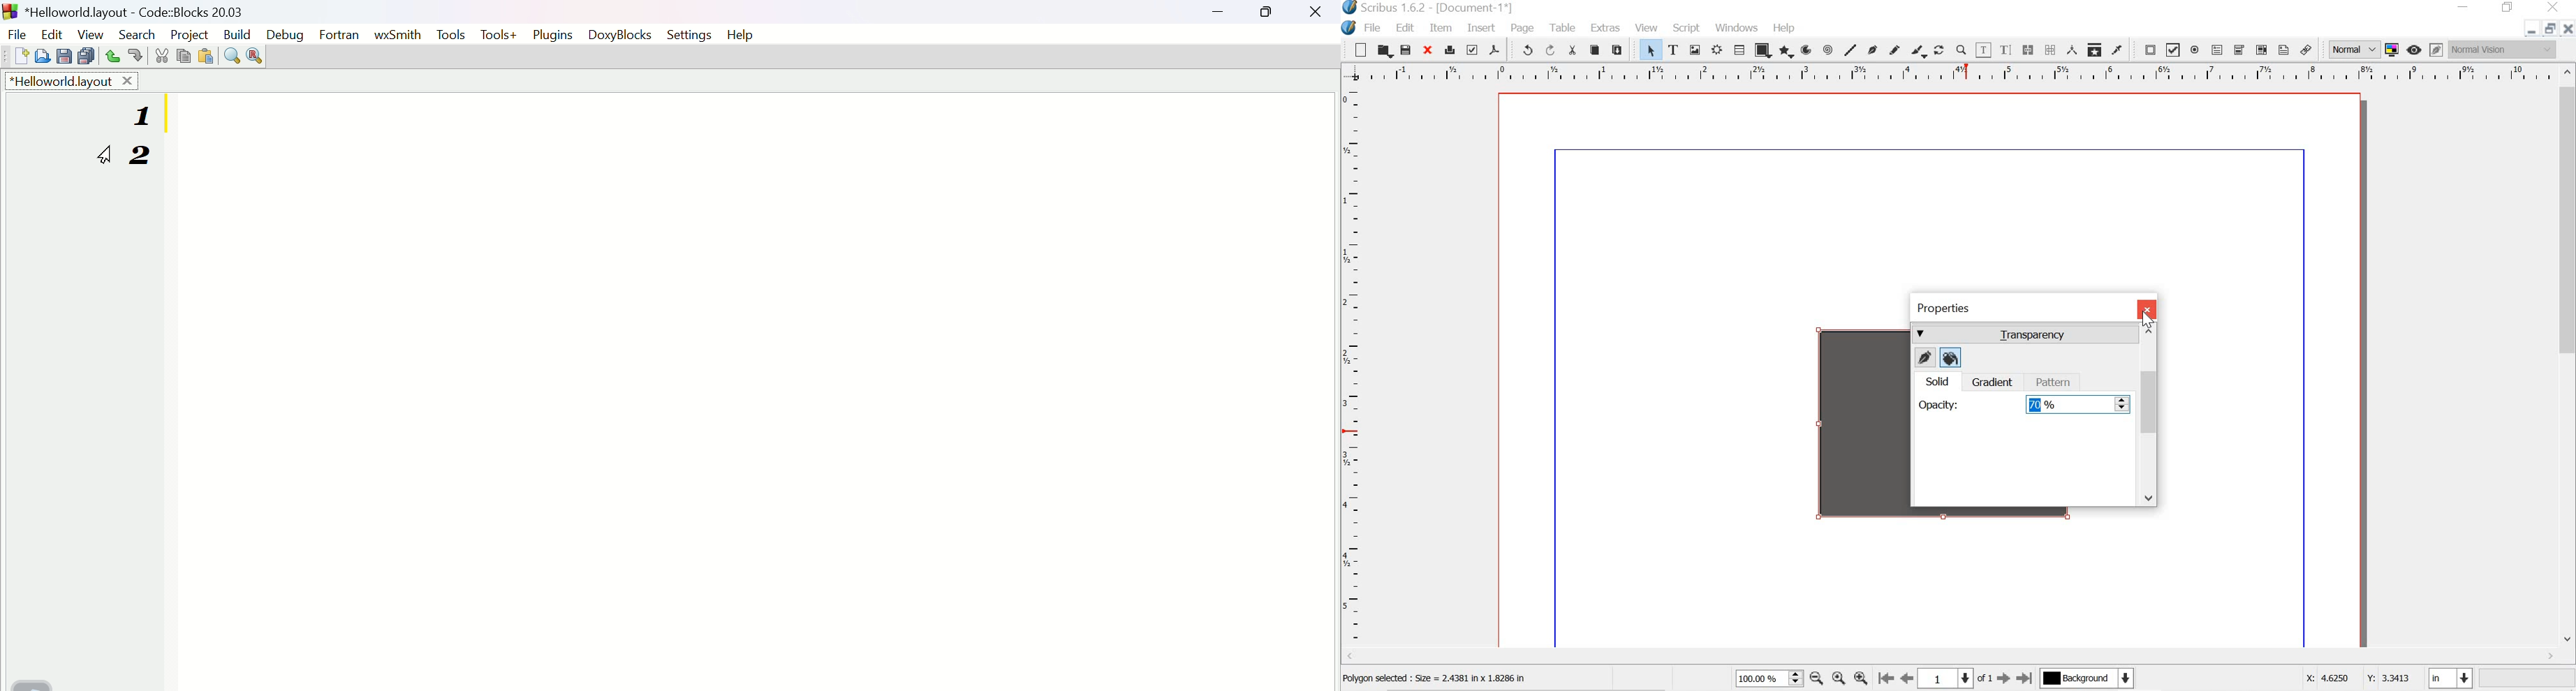 This screenshot has width=2576, height=700. Describe the element at coordinates (2463, 7) in the screenshot. I see `minimize` at that location.